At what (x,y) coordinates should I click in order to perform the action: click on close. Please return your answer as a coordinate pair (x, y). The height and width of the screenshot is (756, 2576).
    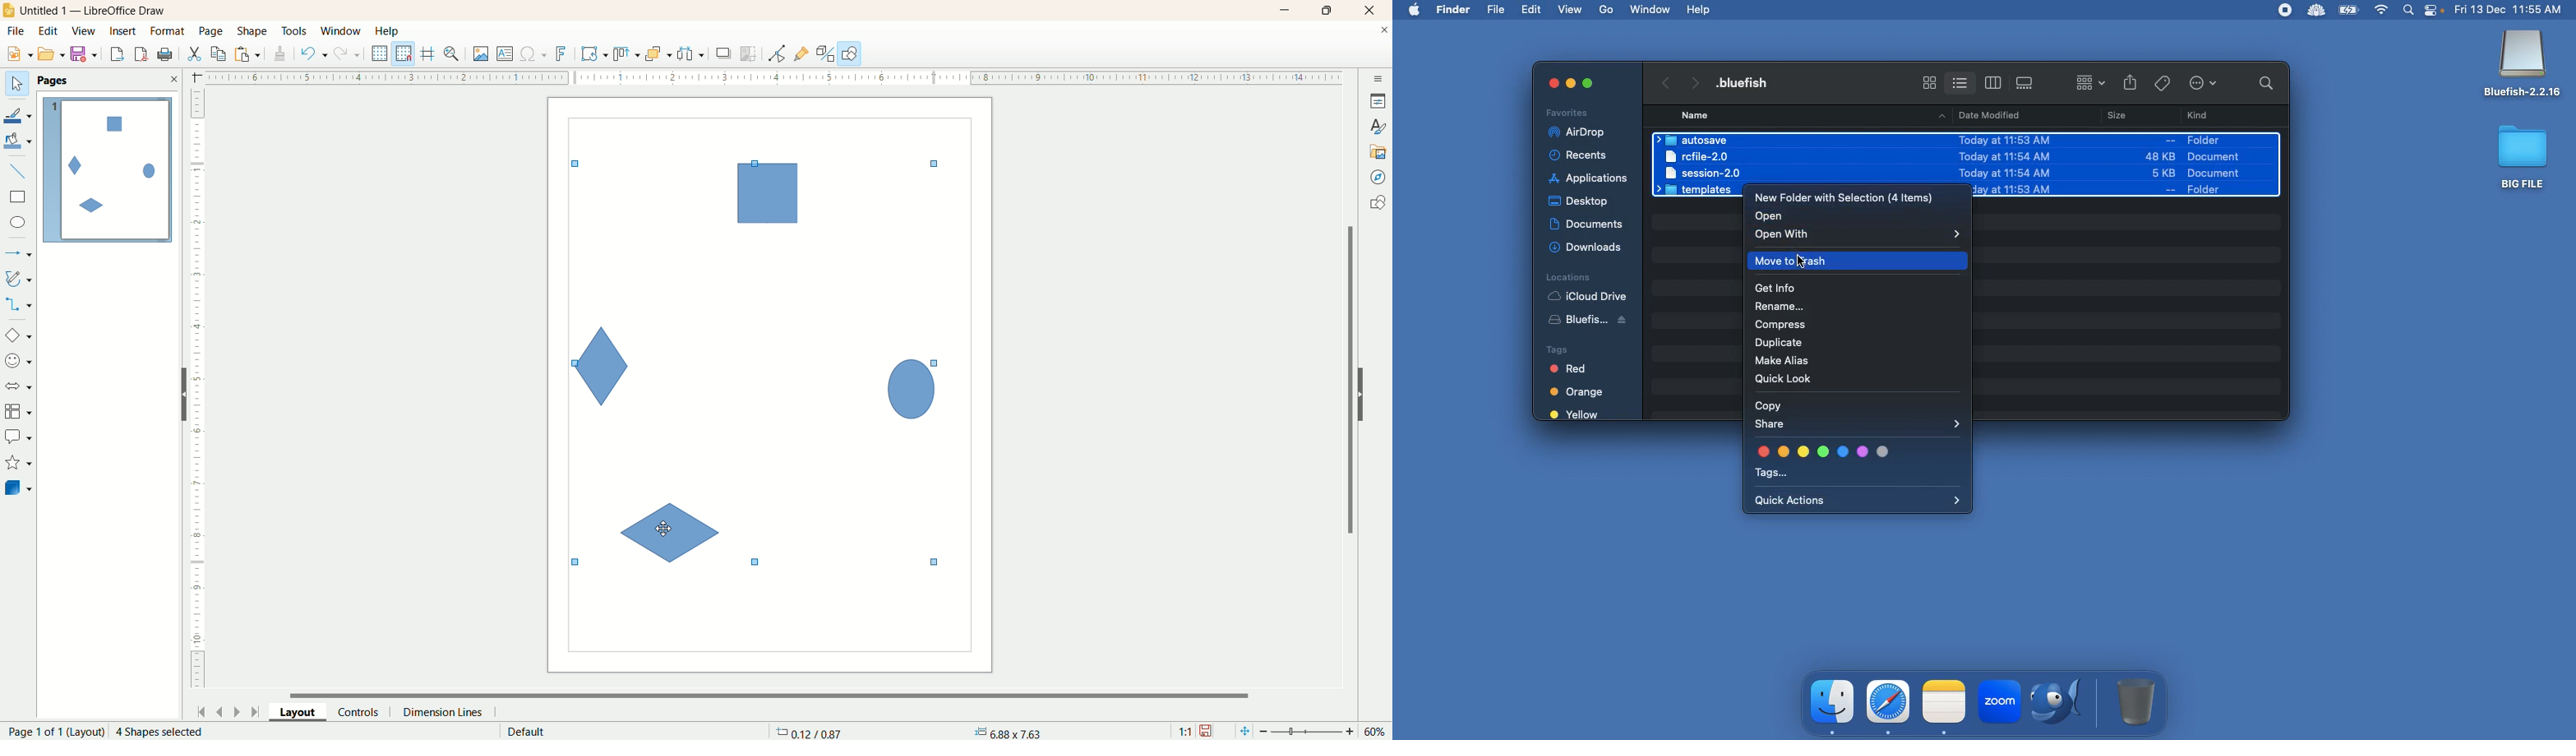
    Looking at the image, I should click on (1545, 82).